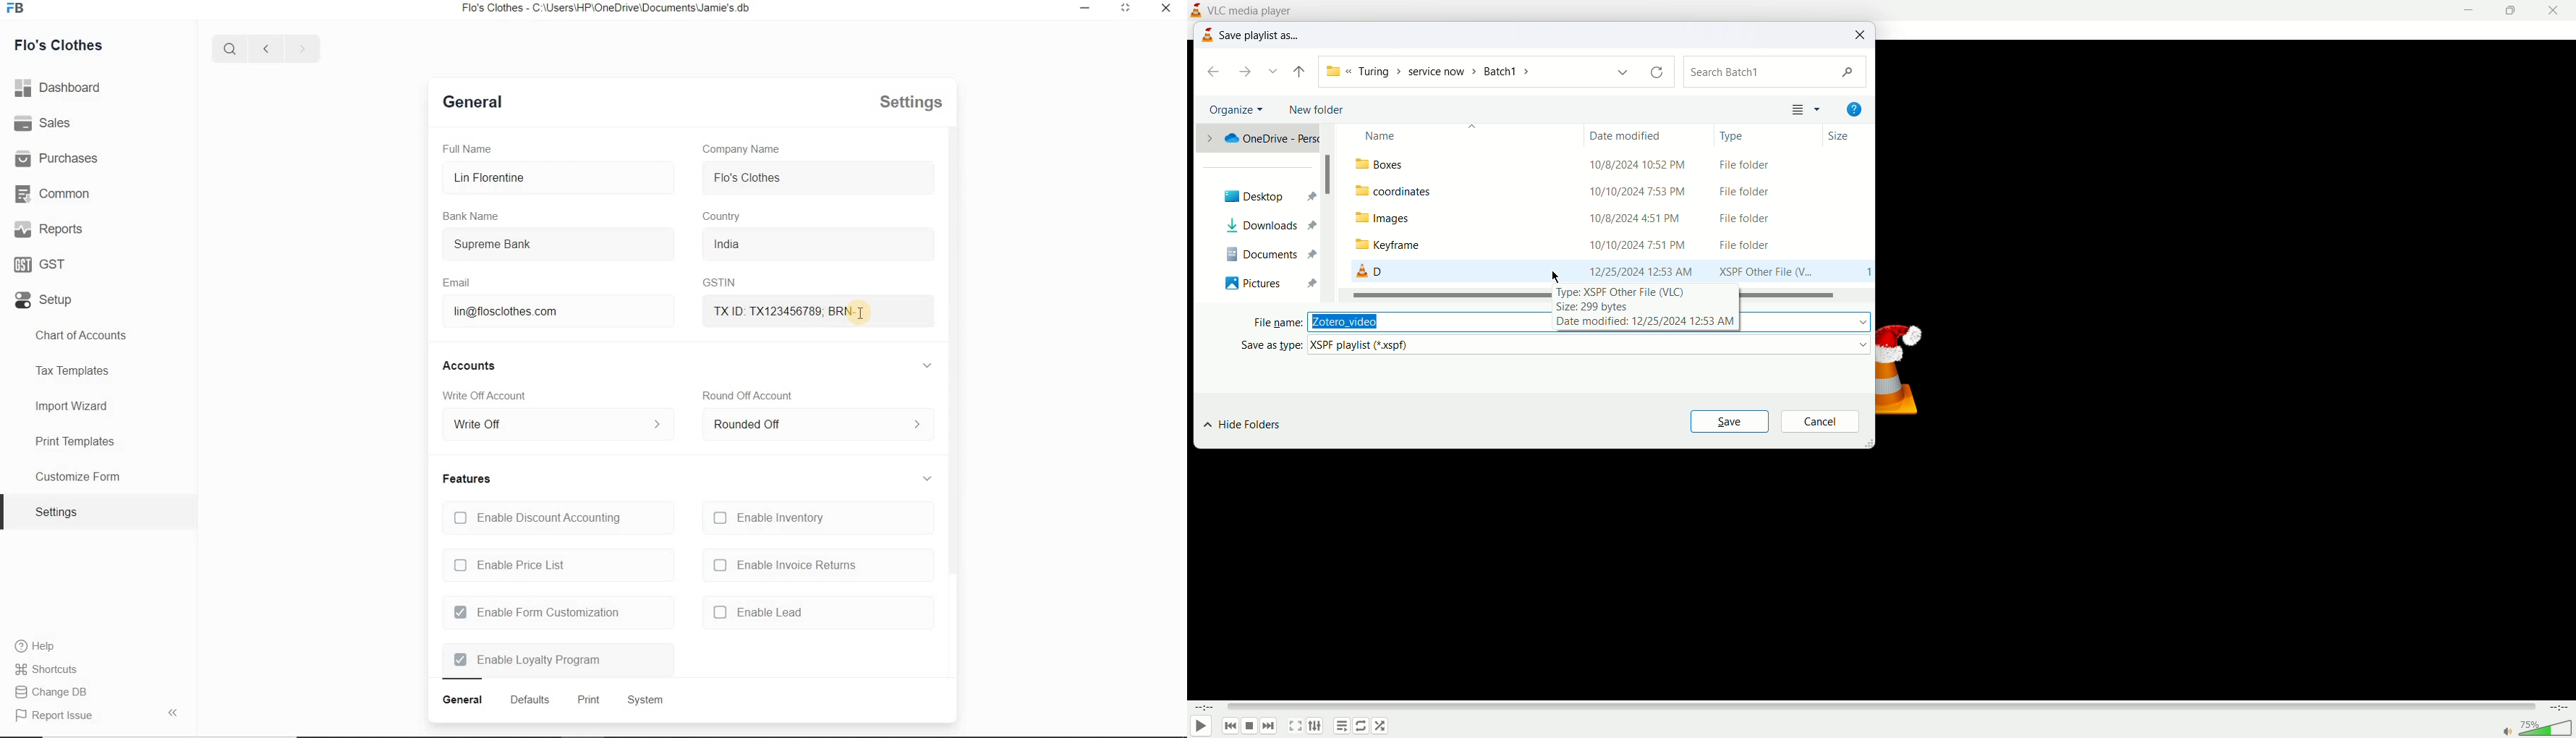  Describe the element at coordinates (59, 88) in the screenshot. I see `dashboard` at that location.